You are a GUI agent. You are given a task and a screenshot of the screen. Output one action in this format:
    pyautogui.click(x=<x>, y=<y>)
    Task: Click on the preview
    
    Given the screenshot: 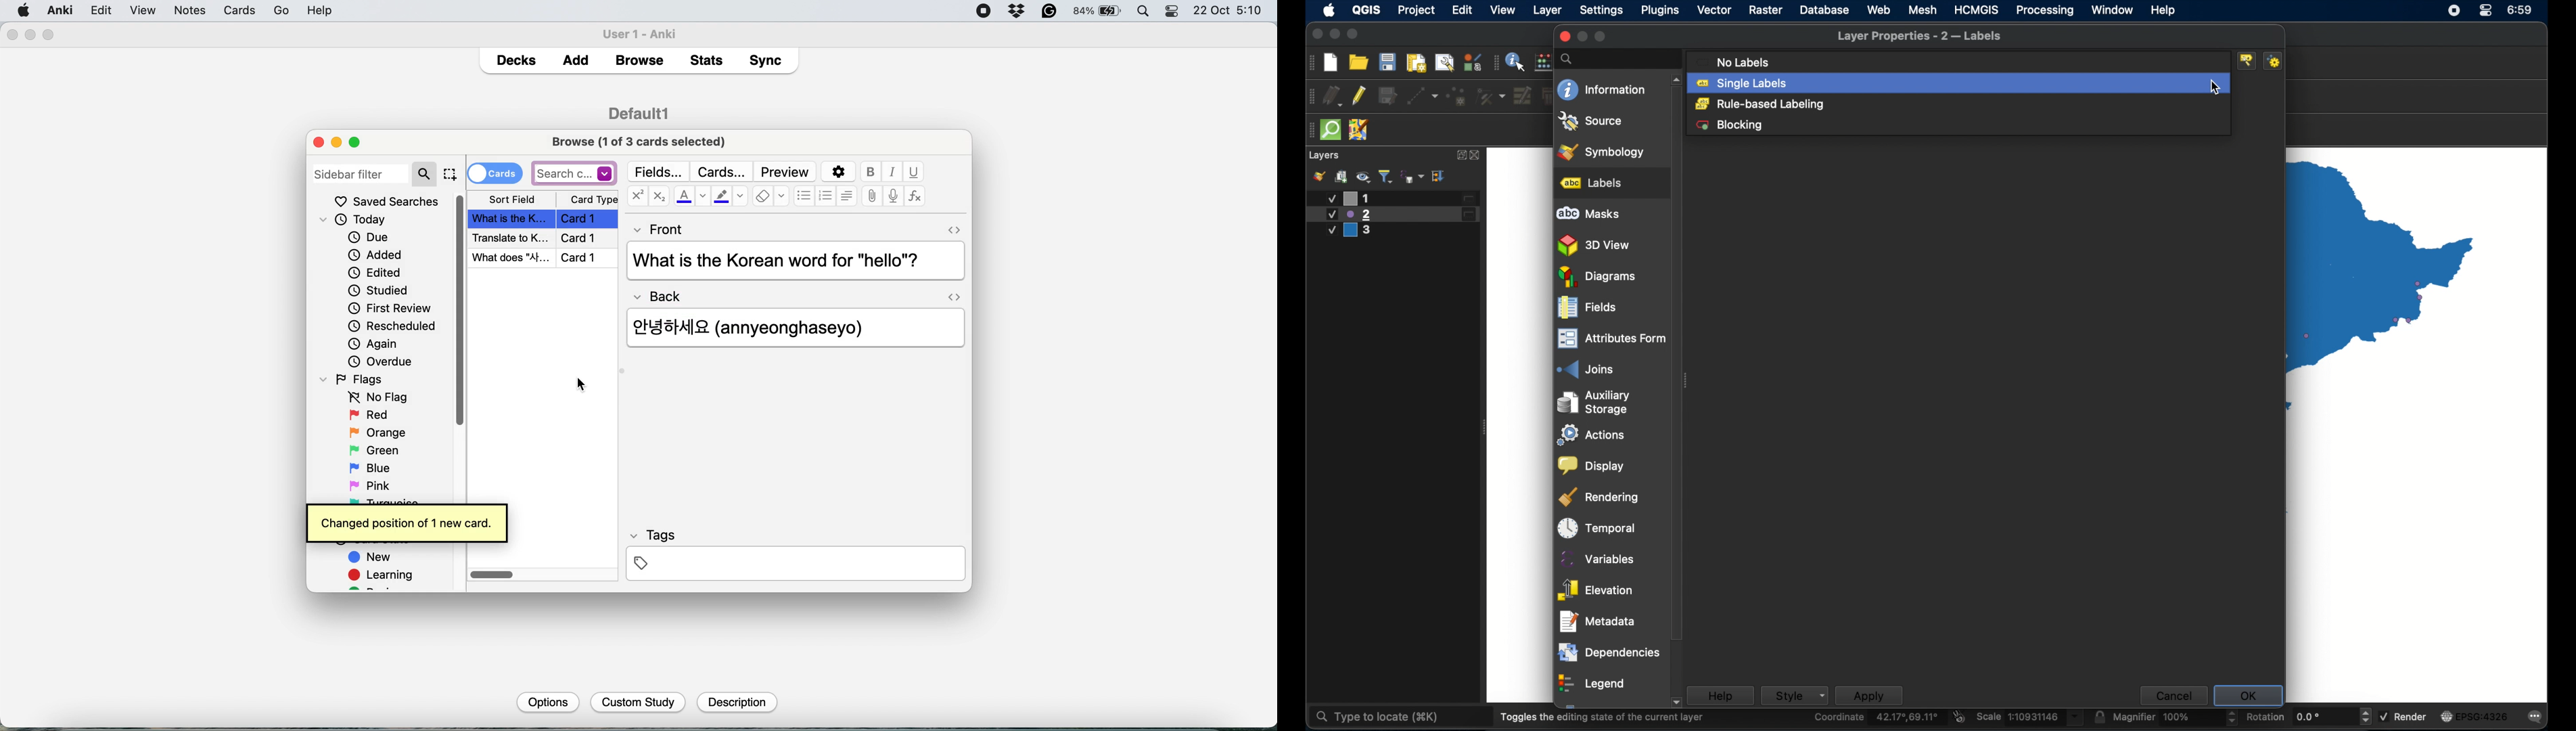 What is the action you would take?
    pyautogui.click(x=785, y=172)
    